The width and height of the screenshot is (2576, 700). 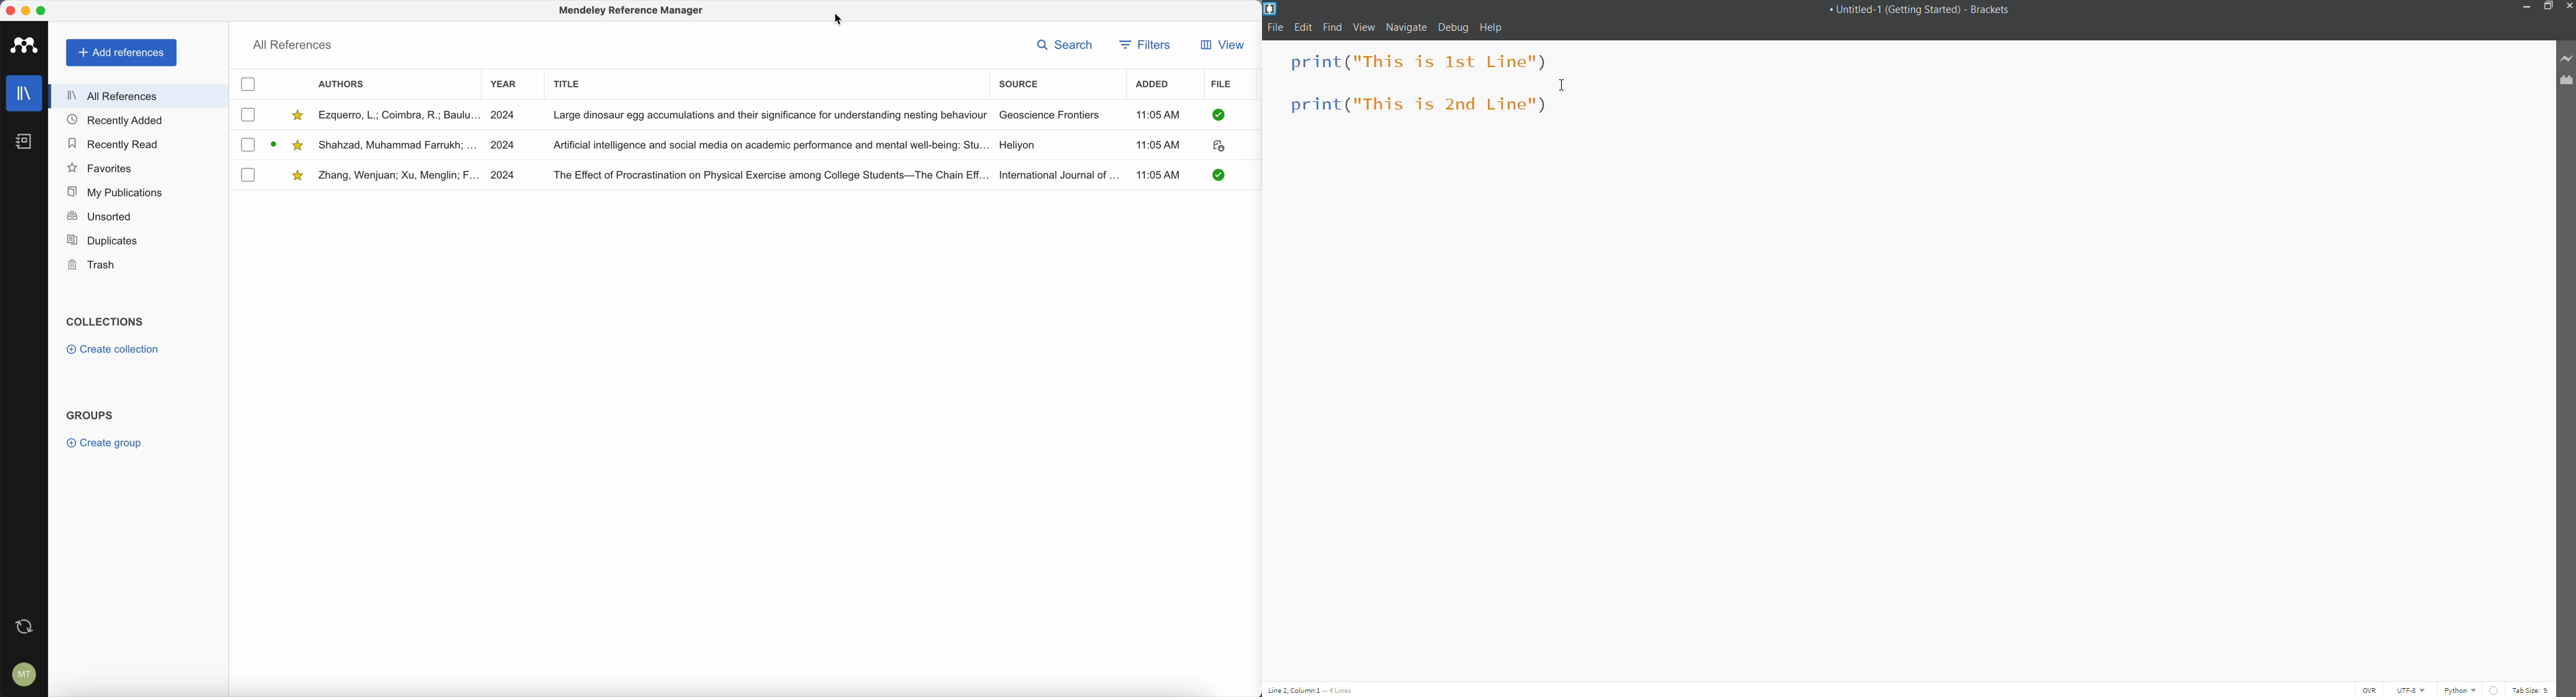 What do you see at coordinates (770, 174) in the screenshot?
I see `The Effect of Procastination on phtysical exercise college students - The Chain Eff...` at bounding box center [770, 174].